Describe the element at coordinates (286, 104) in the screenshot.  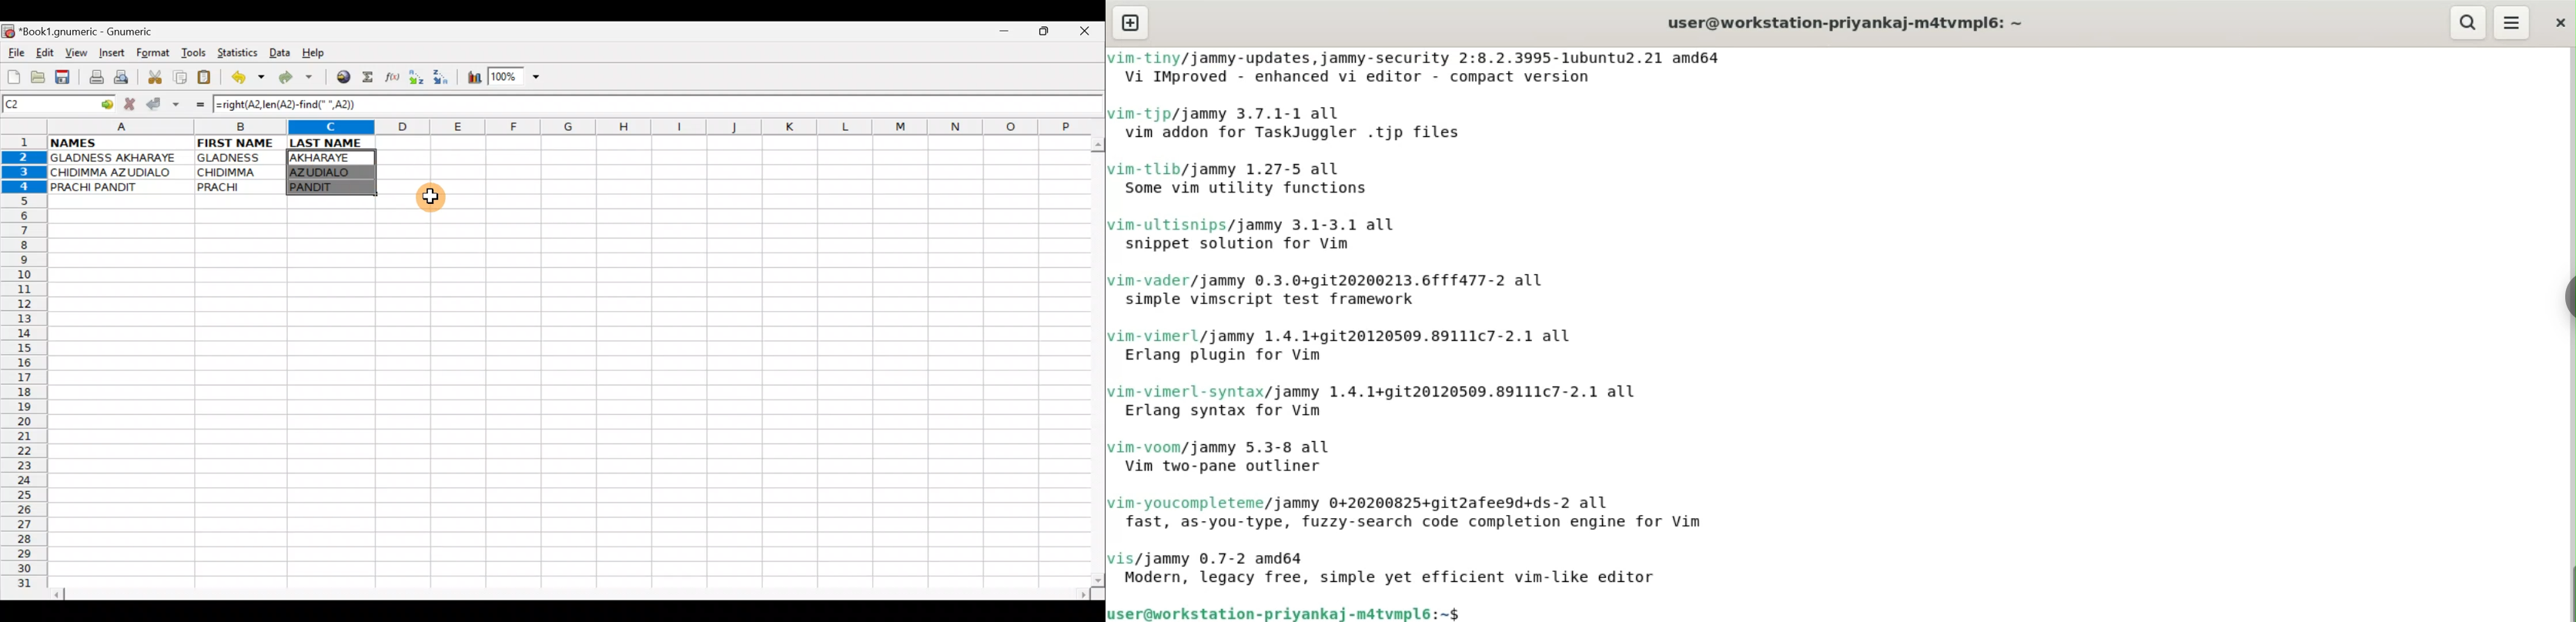
I see `=right(A2, len(A2)-find(" ",A2))` at that location.